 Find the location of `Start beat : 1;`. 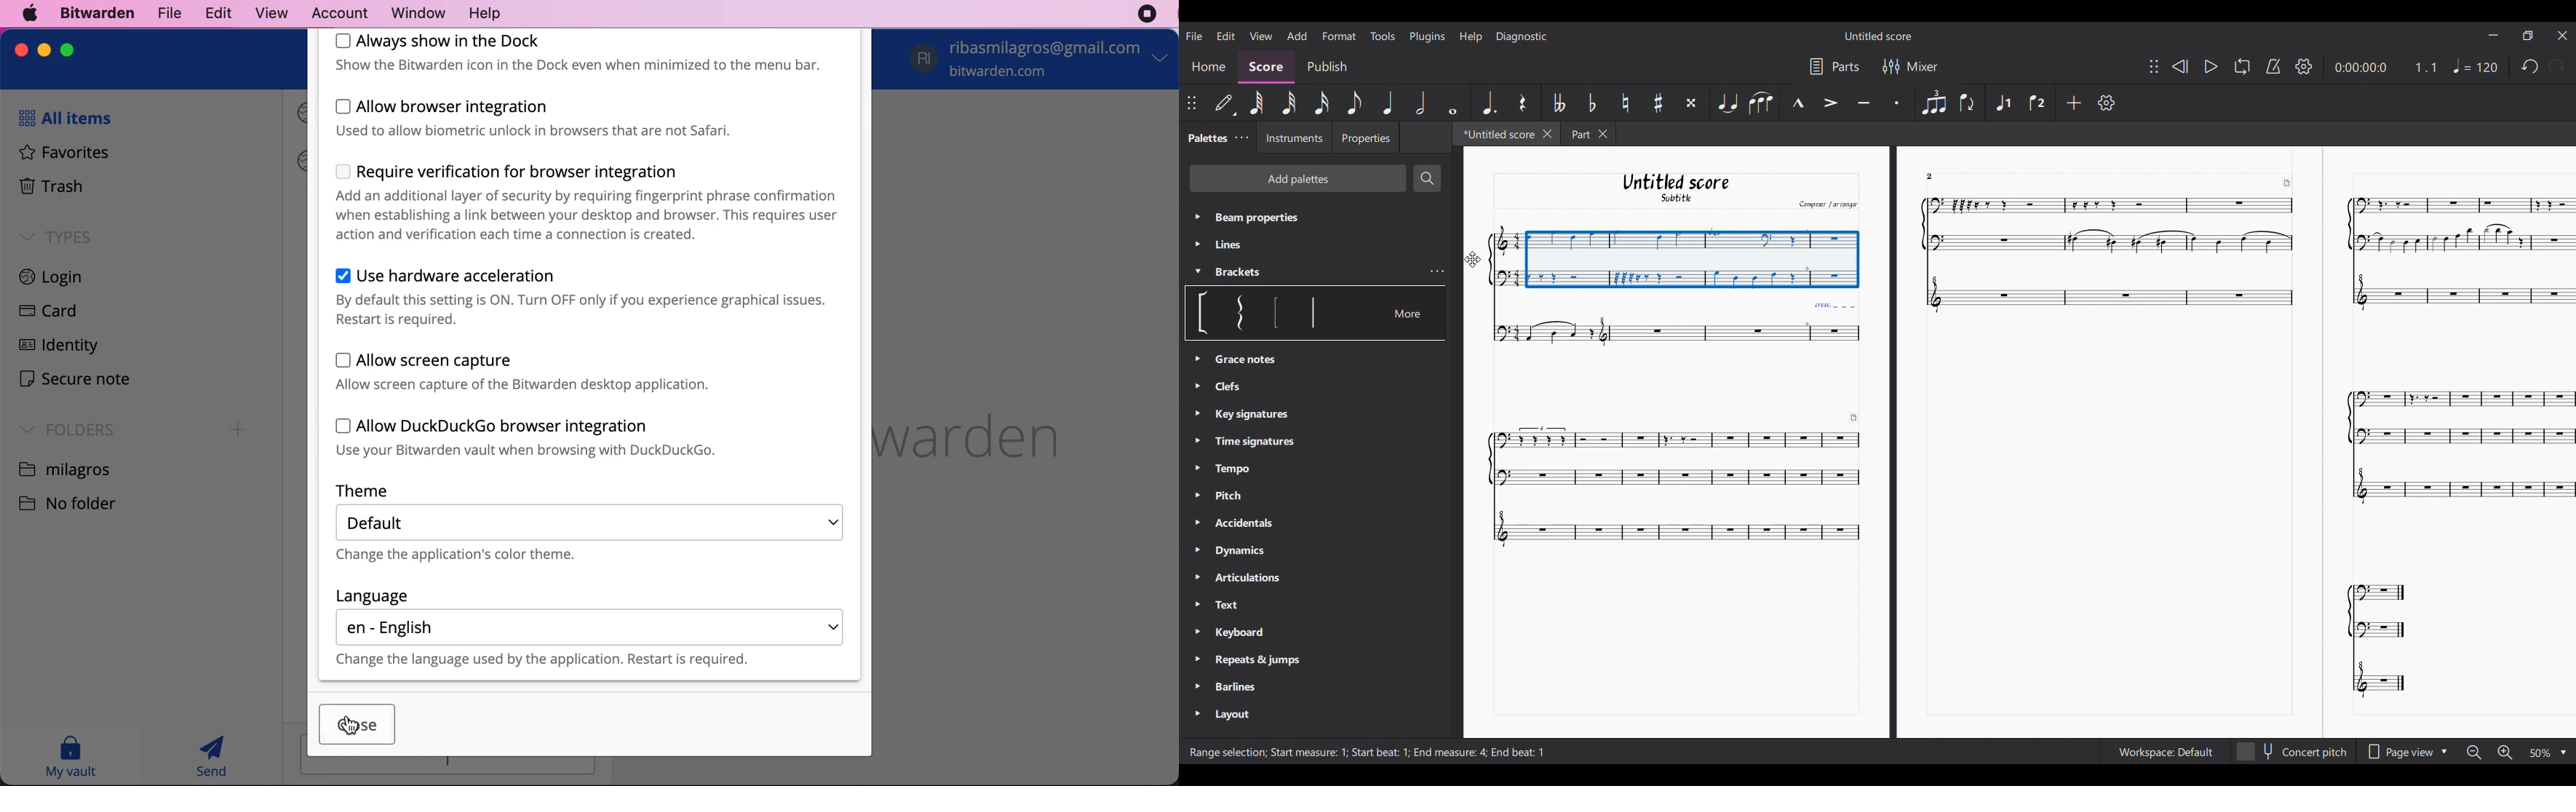

Start beat : 1; is located at coordinates (1381, 753).